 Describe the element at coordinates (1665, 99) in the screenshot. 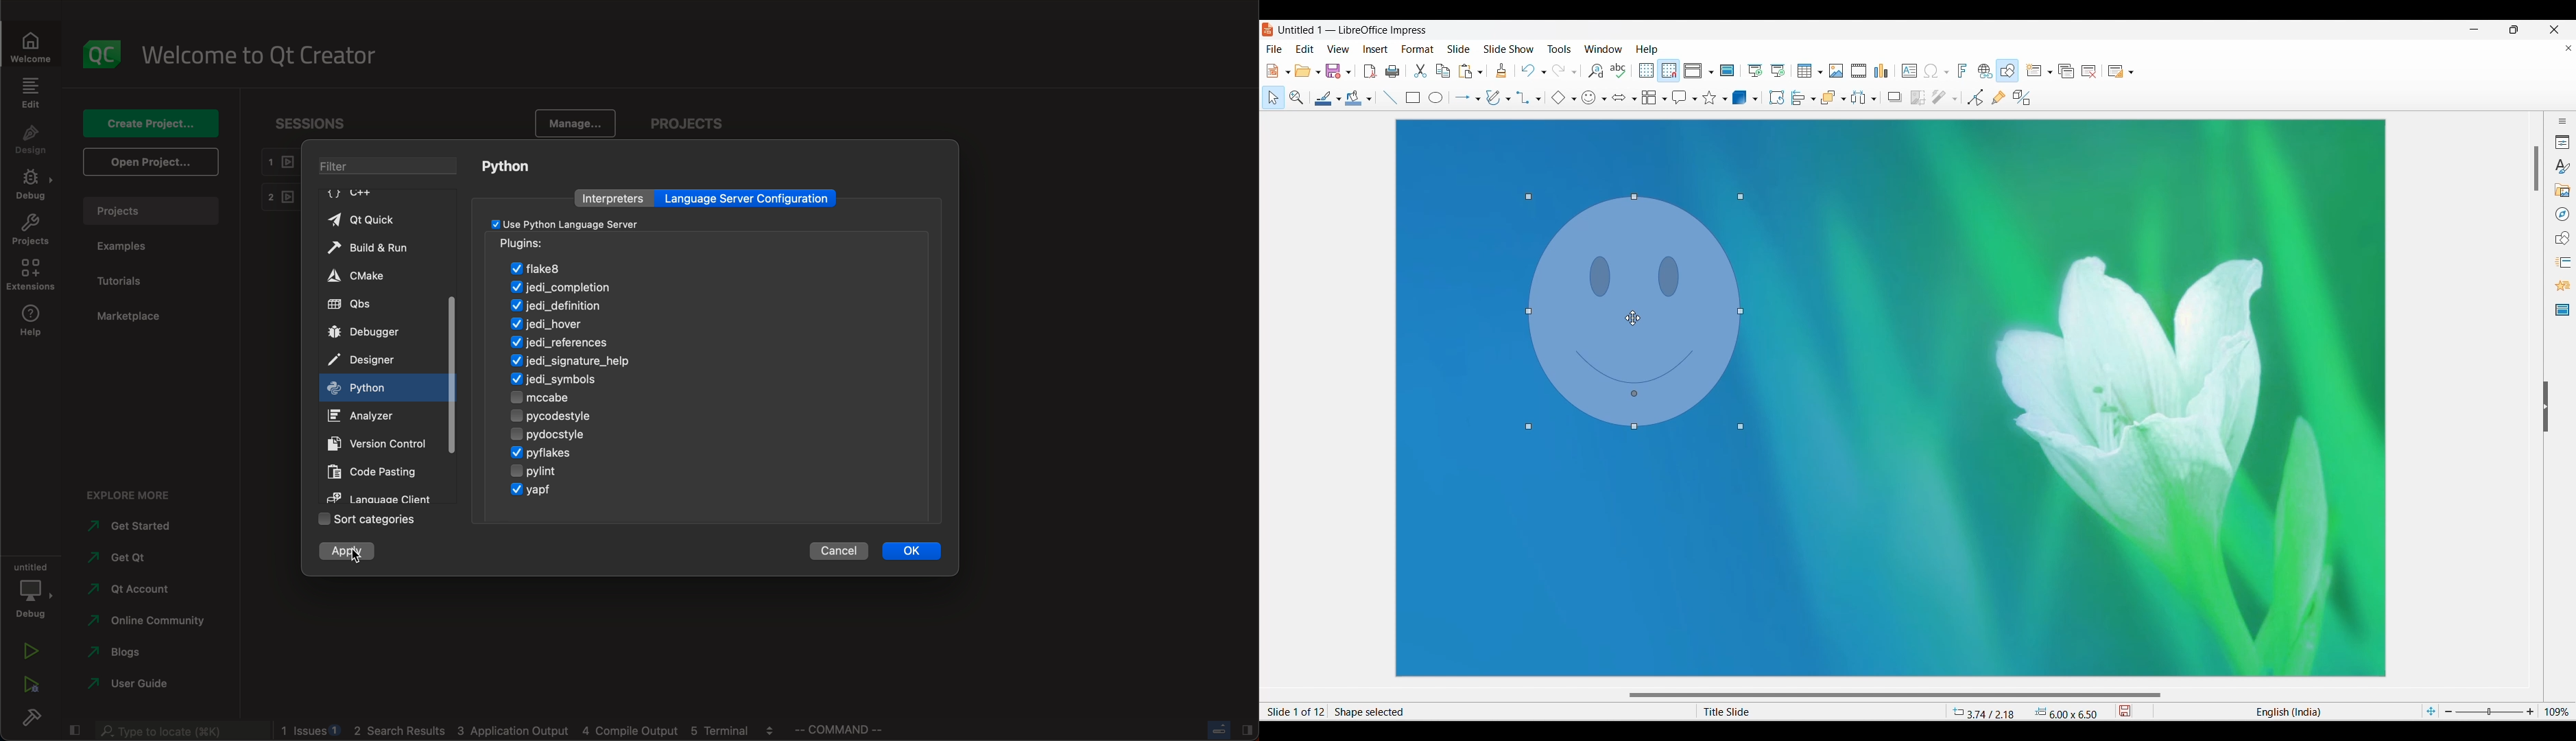

I see `Flowchart options` at that location.